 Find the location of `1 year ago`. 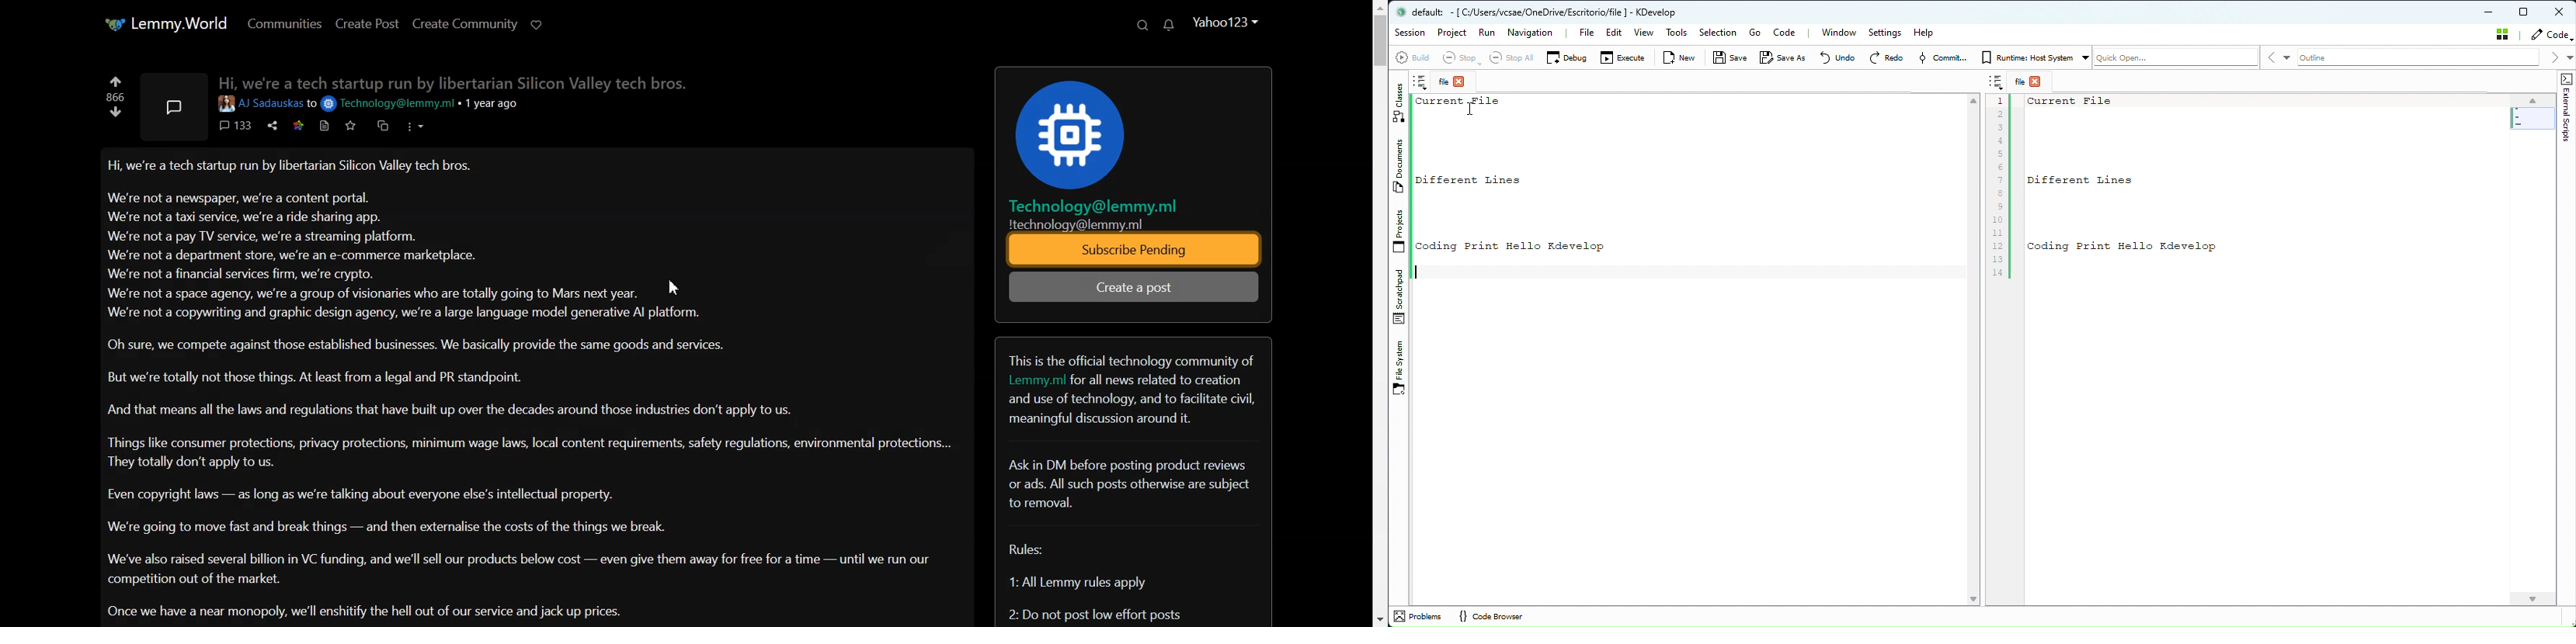

1 year ago is located at coordinates (489, 103).